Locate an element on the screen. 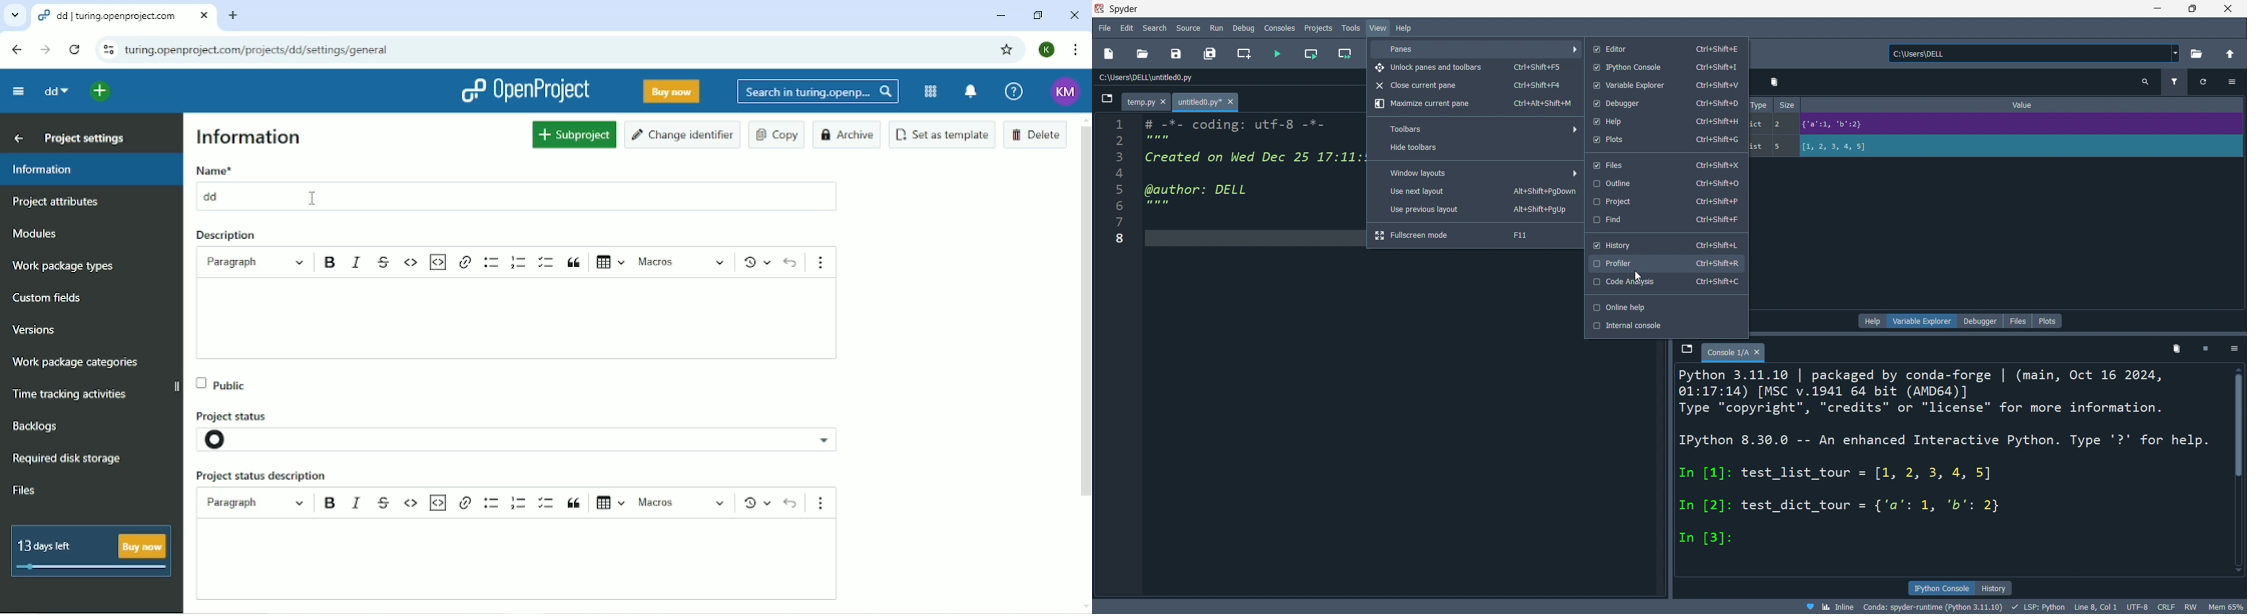 This screenshot has width=2268, height=616. project status icon- not set is located at coordinates (231, 440).